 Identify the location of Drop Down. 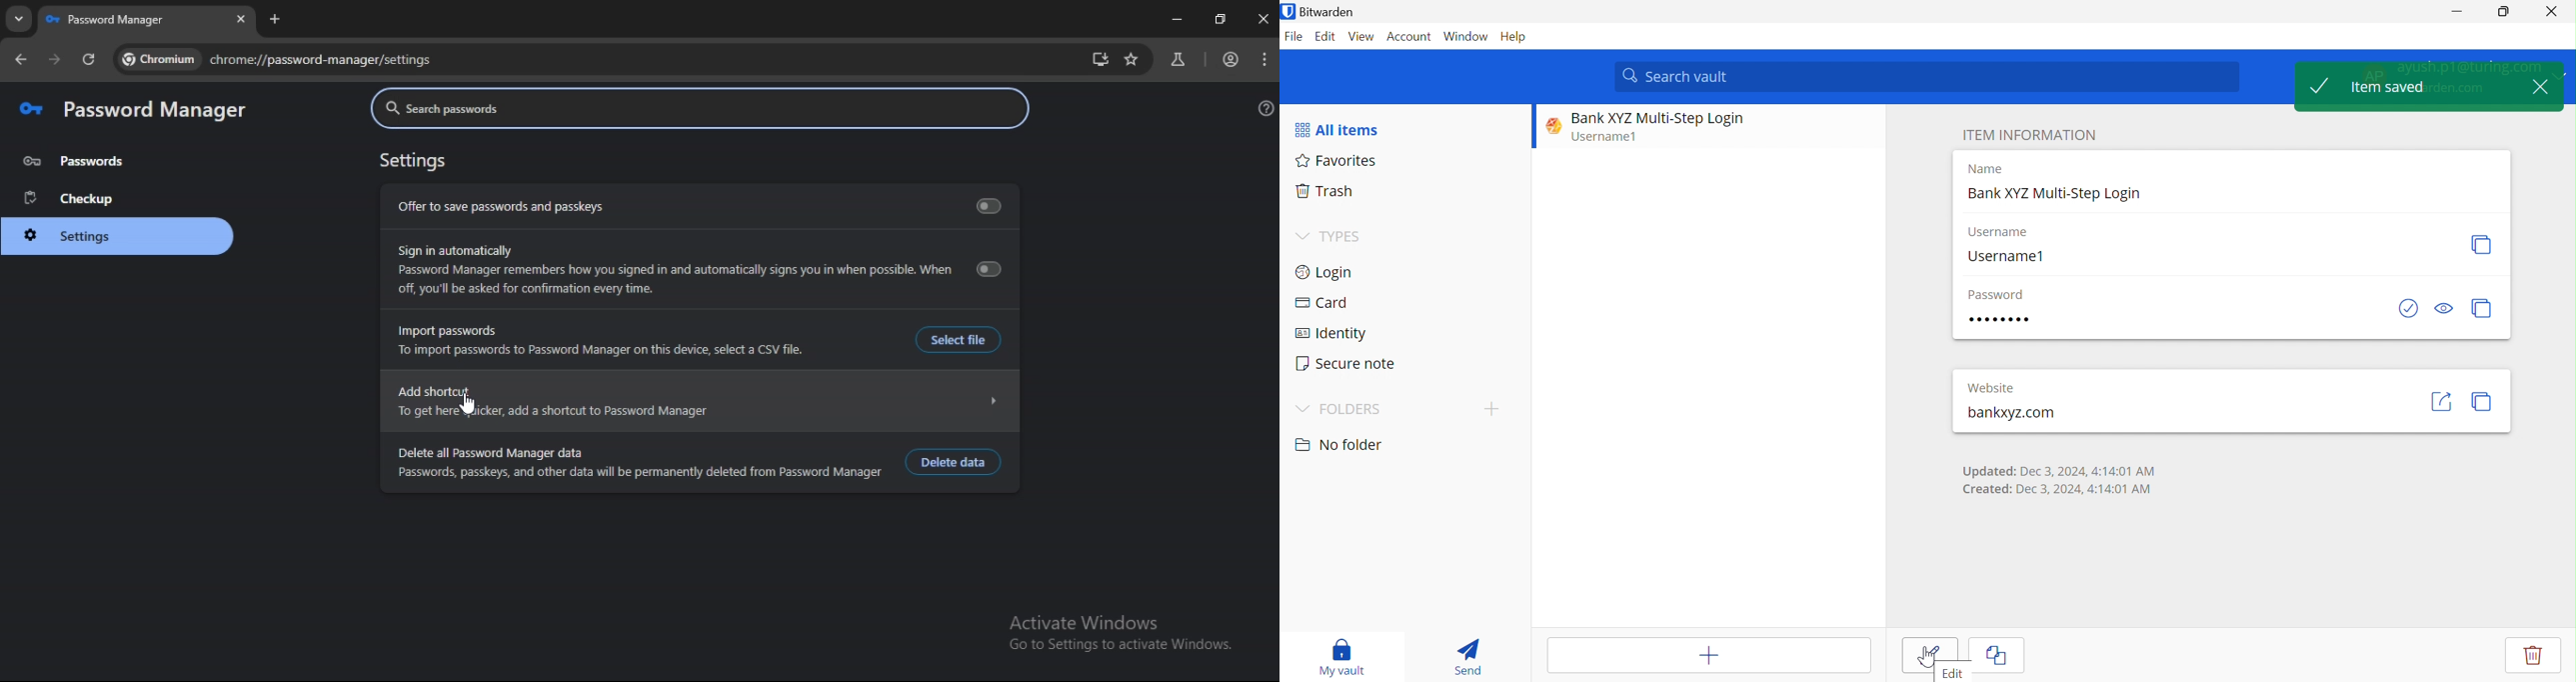
(1302, 409).